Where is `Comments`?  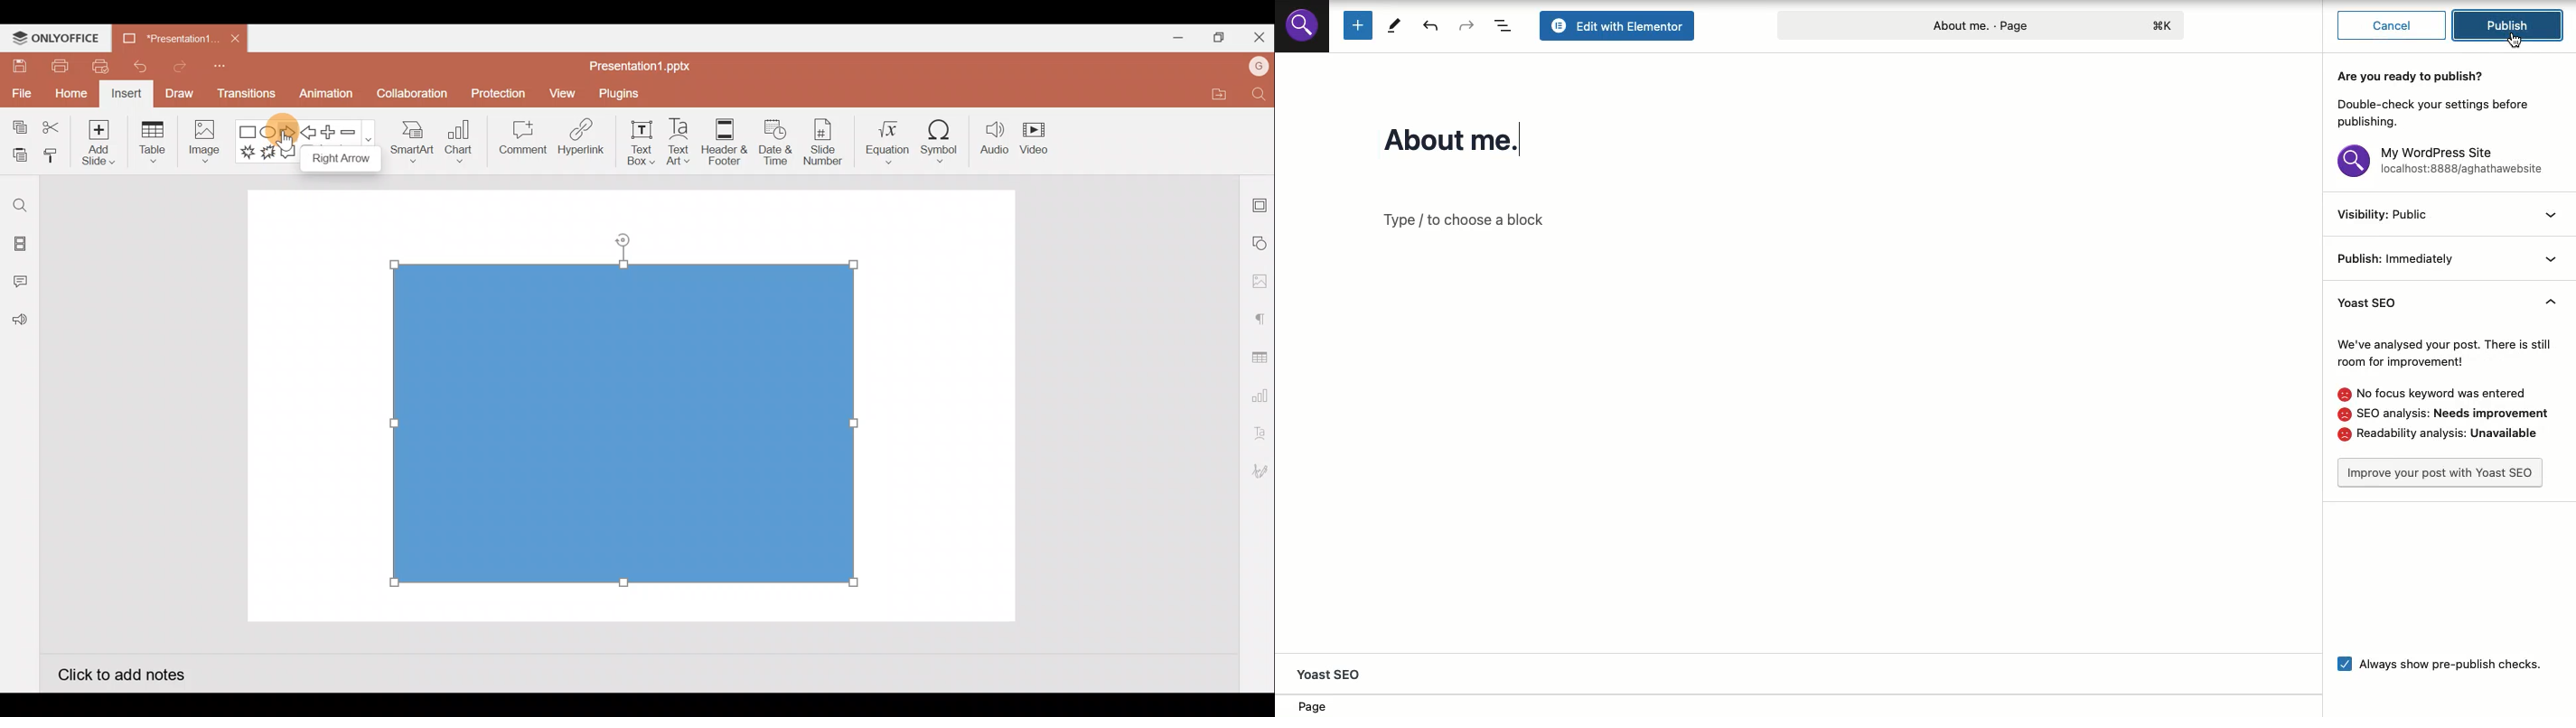 Comments is located at coordinates (23, 283).